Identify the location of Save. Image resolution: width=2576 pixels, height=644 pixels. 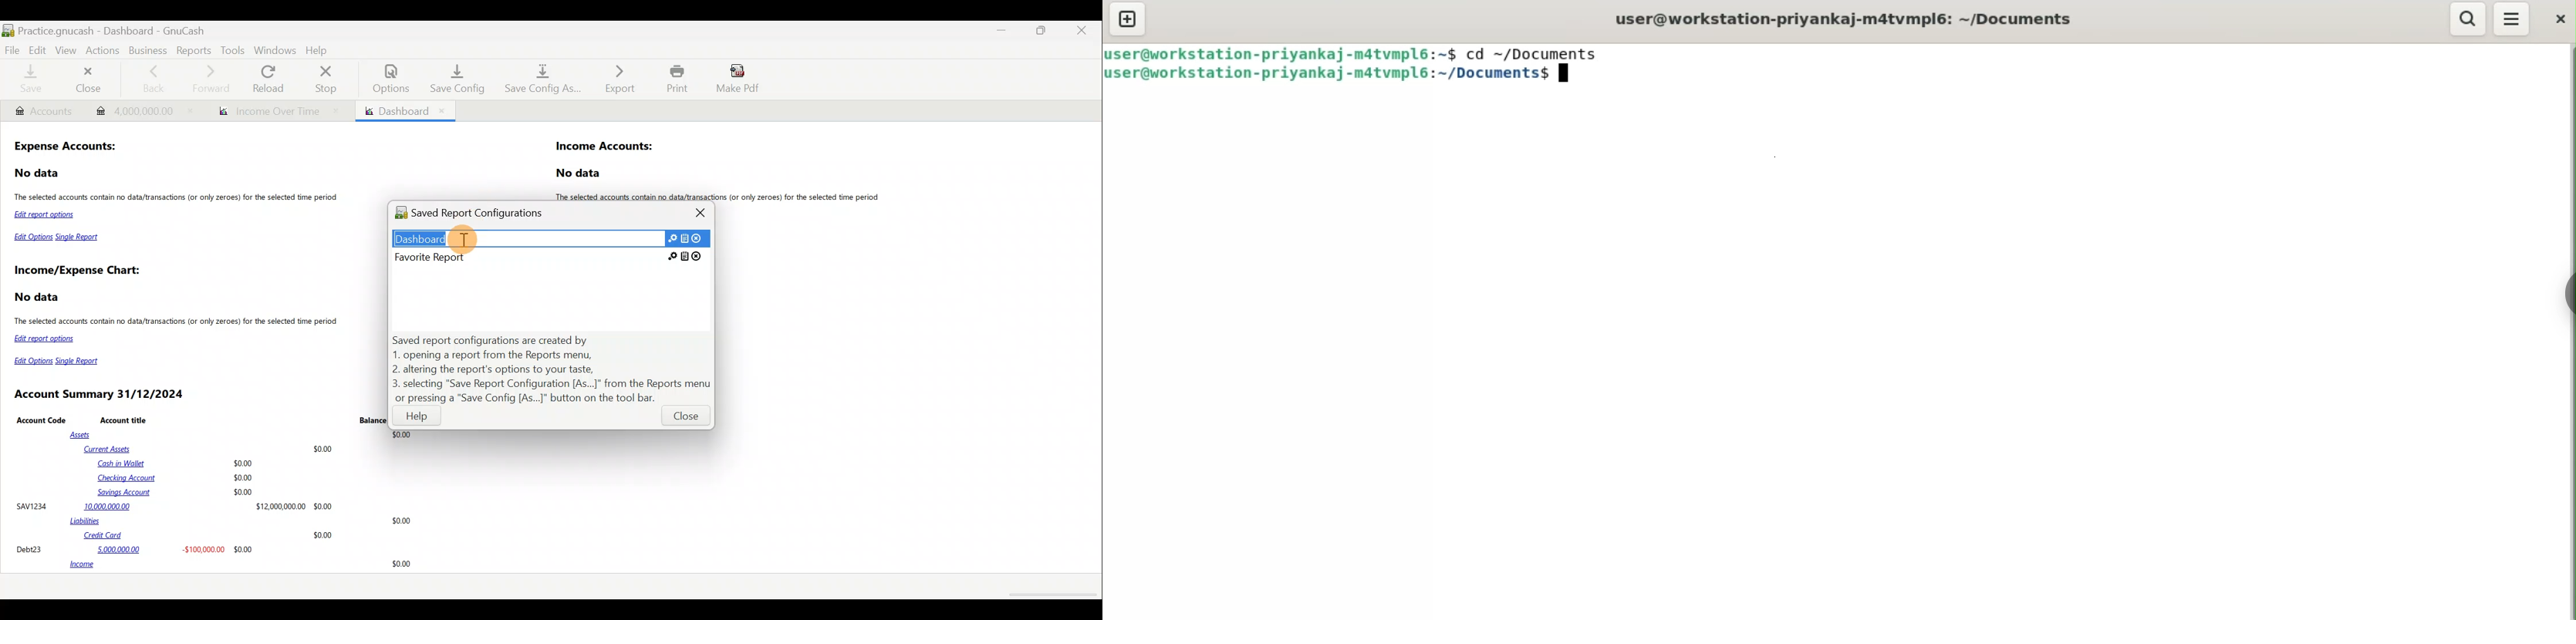
(30, 80).